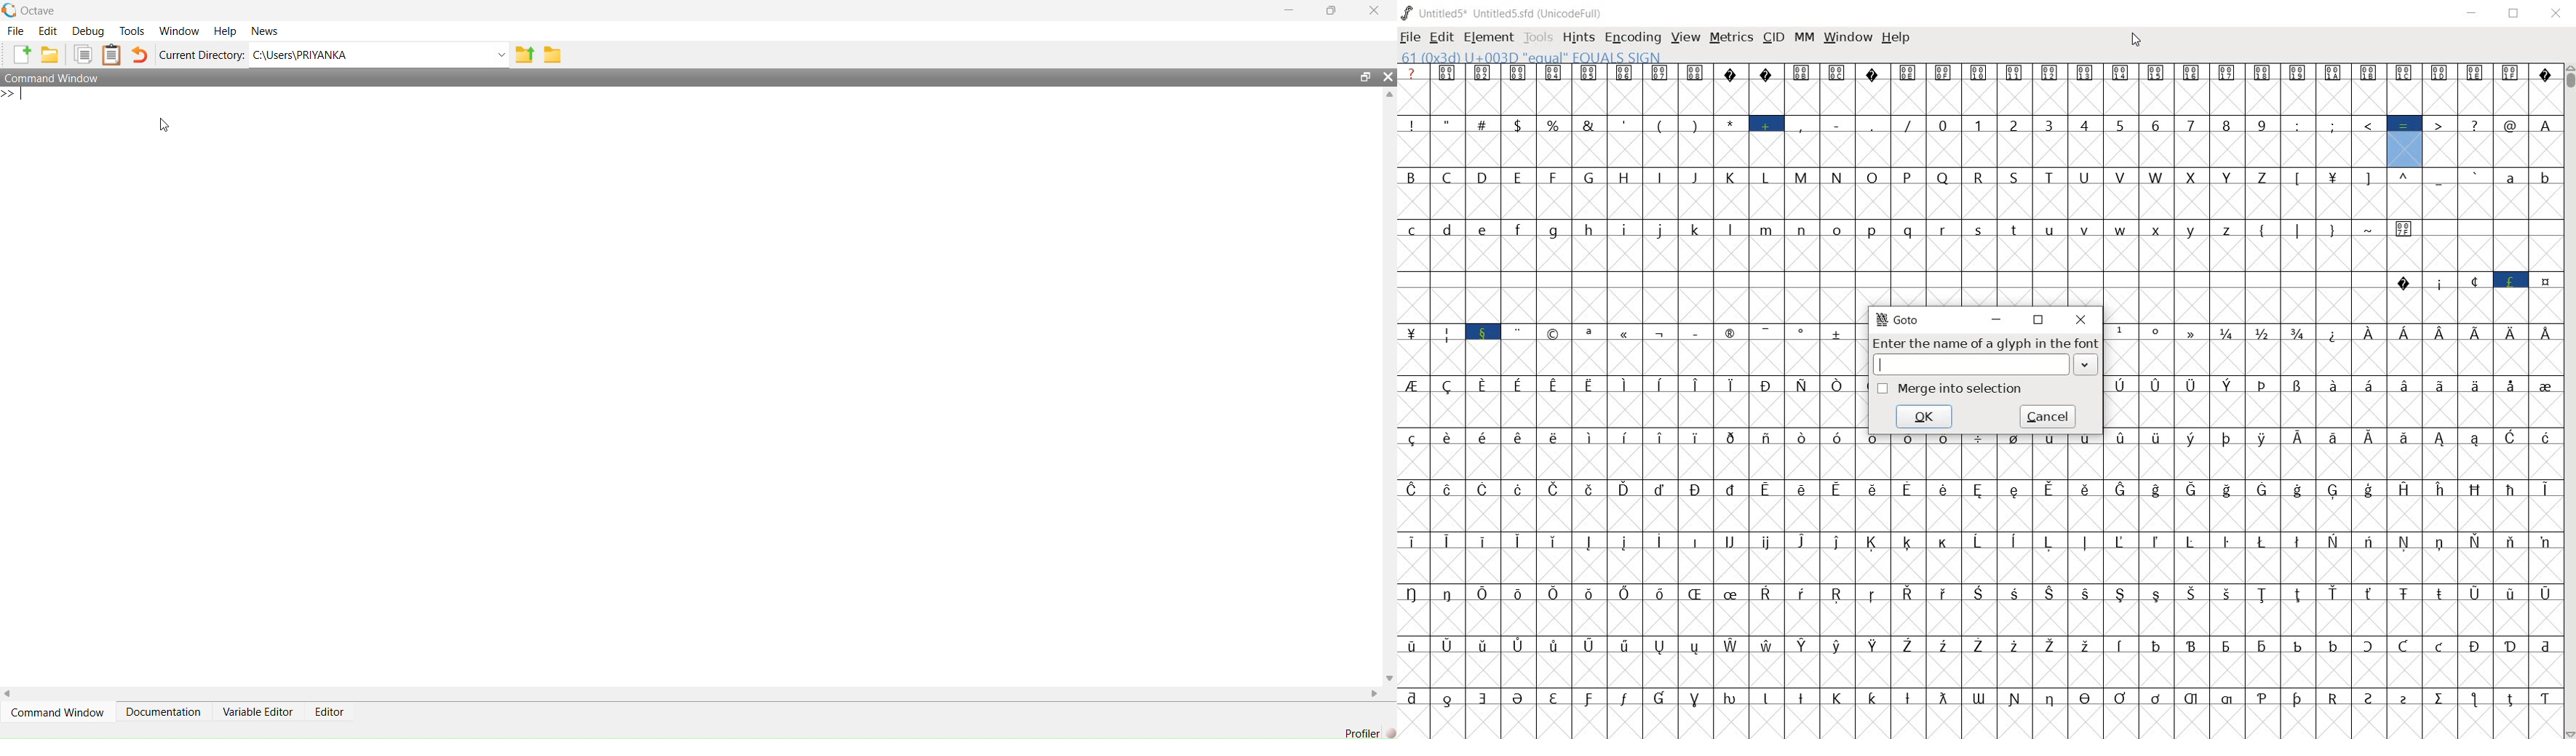 The width and height of the screenshot is (2576, 756). Describe the element at coordinates (1847, 38) in the screenshot. I see `window` at that location.